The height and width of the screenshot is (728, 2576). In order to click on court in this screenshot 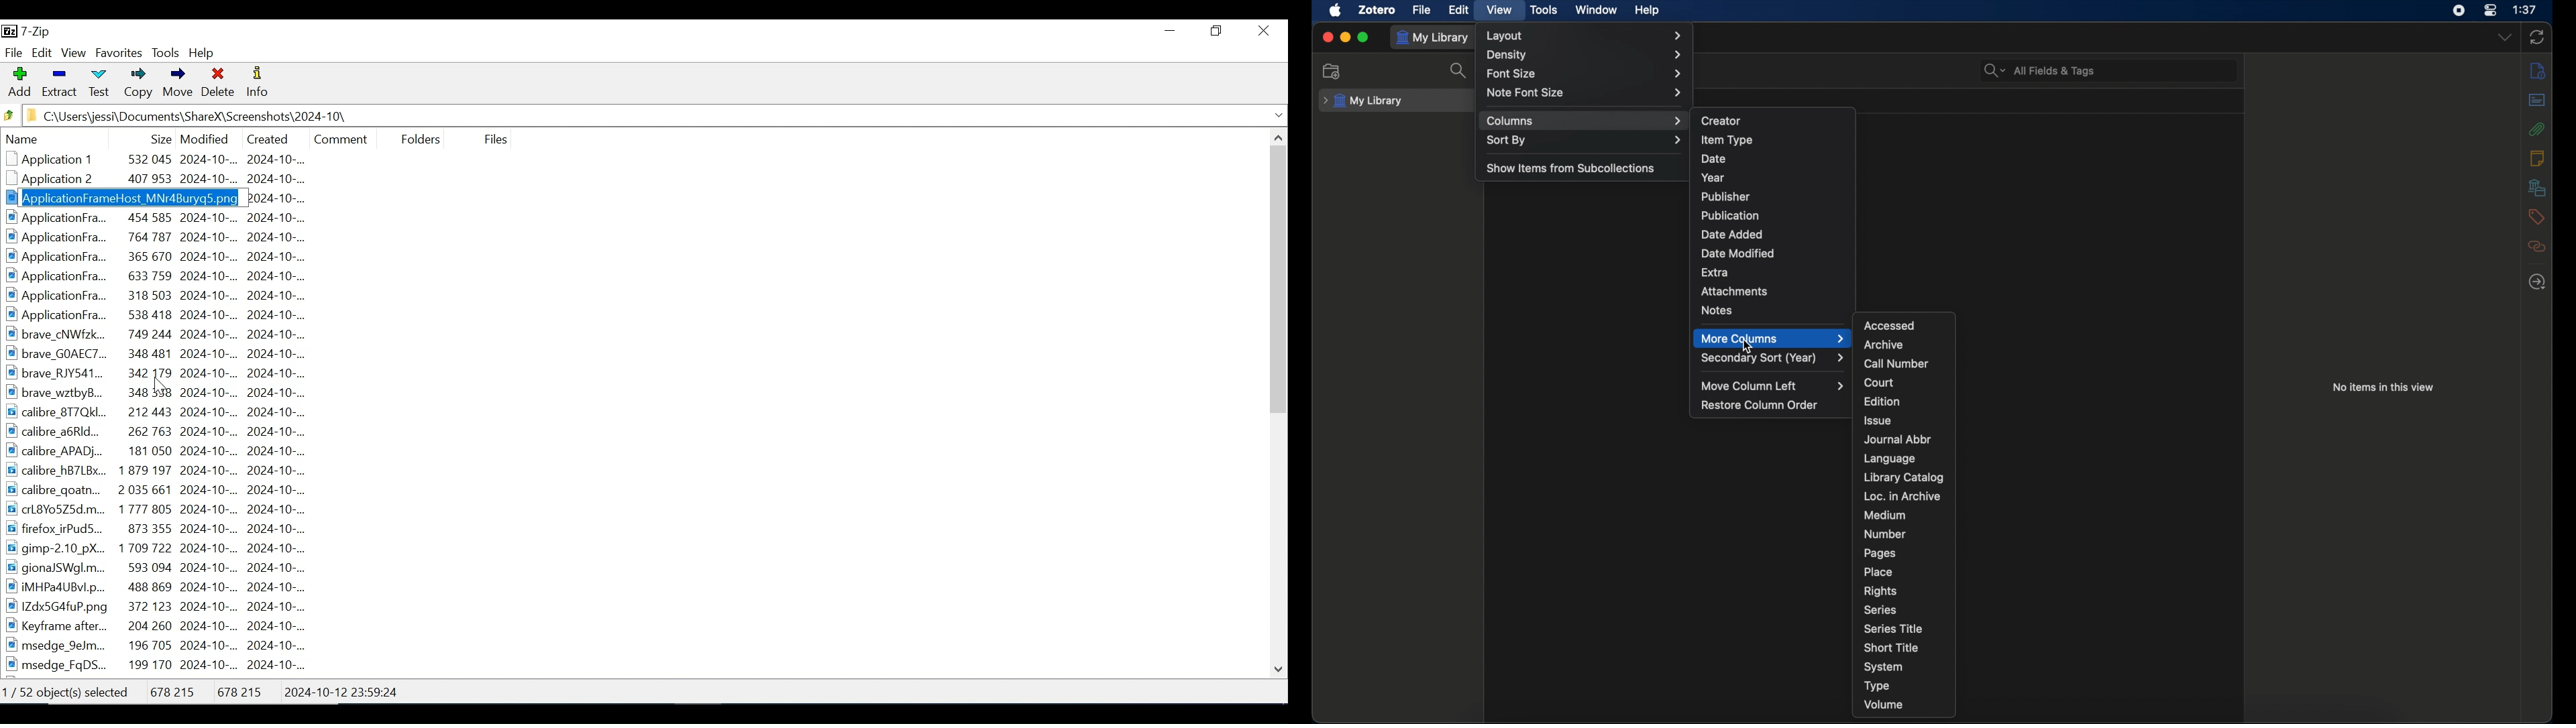, I will do `click(1879, 382)`.